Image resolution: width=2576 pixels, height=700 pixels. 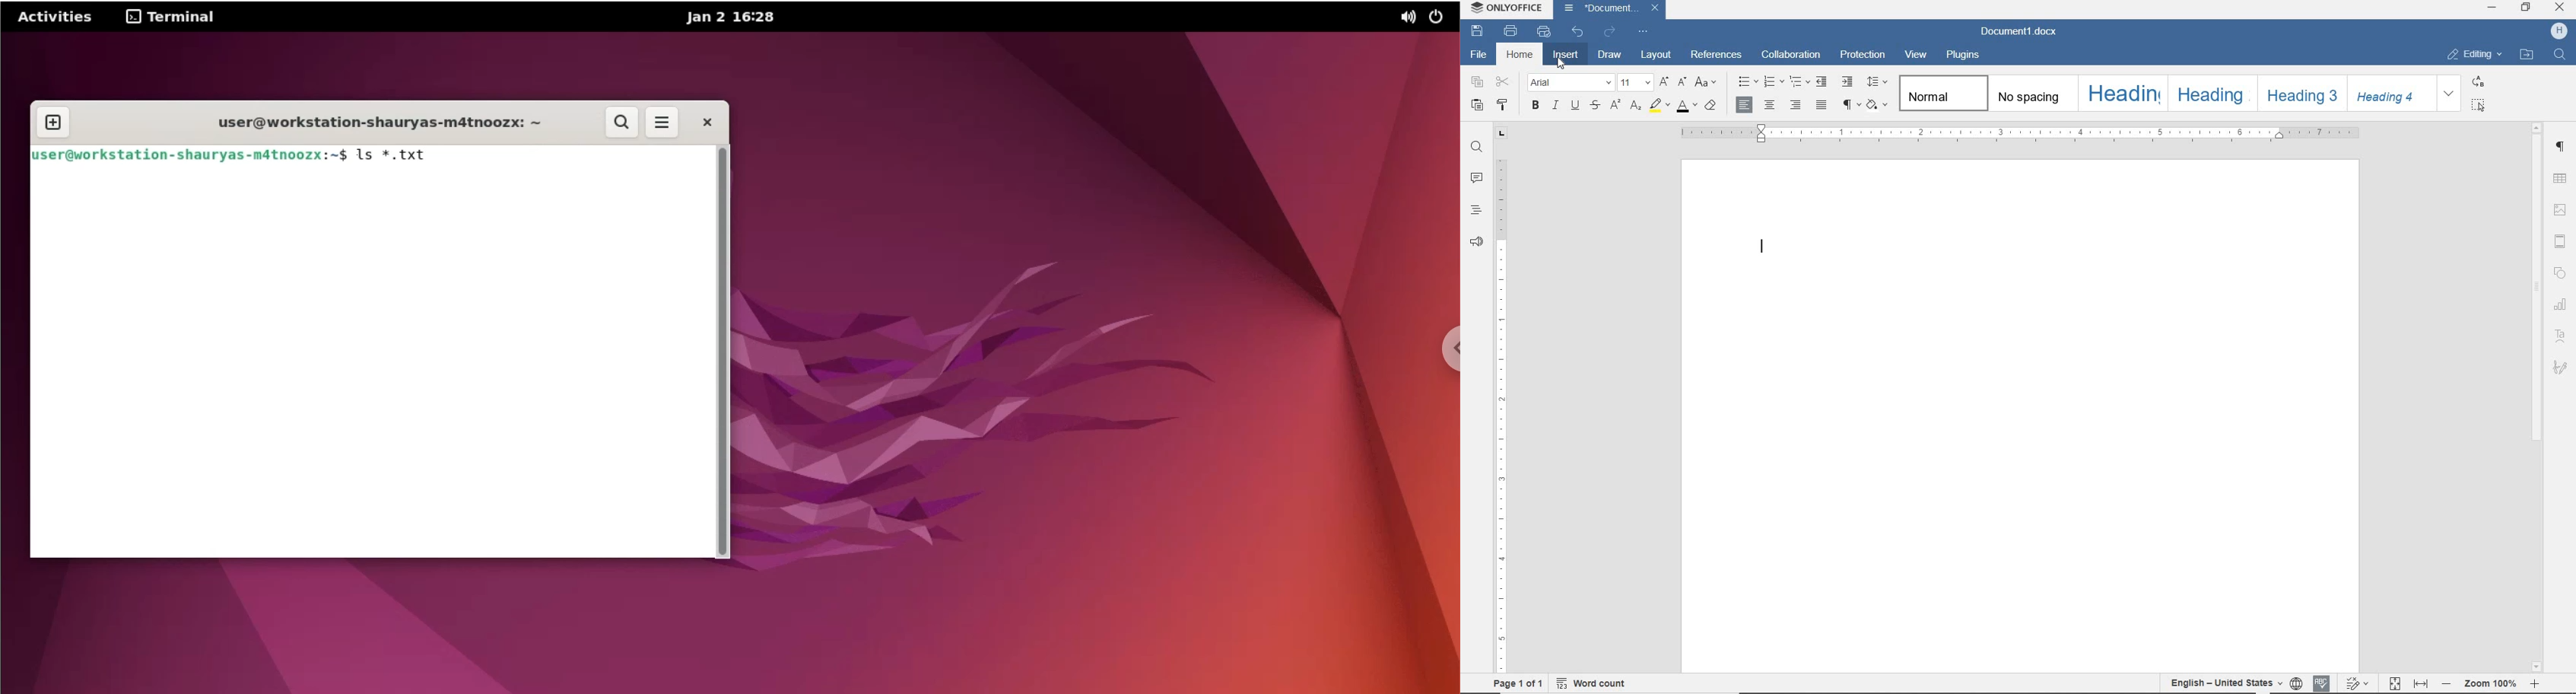 I want to click on subscript, so click(x=1635, y=106).